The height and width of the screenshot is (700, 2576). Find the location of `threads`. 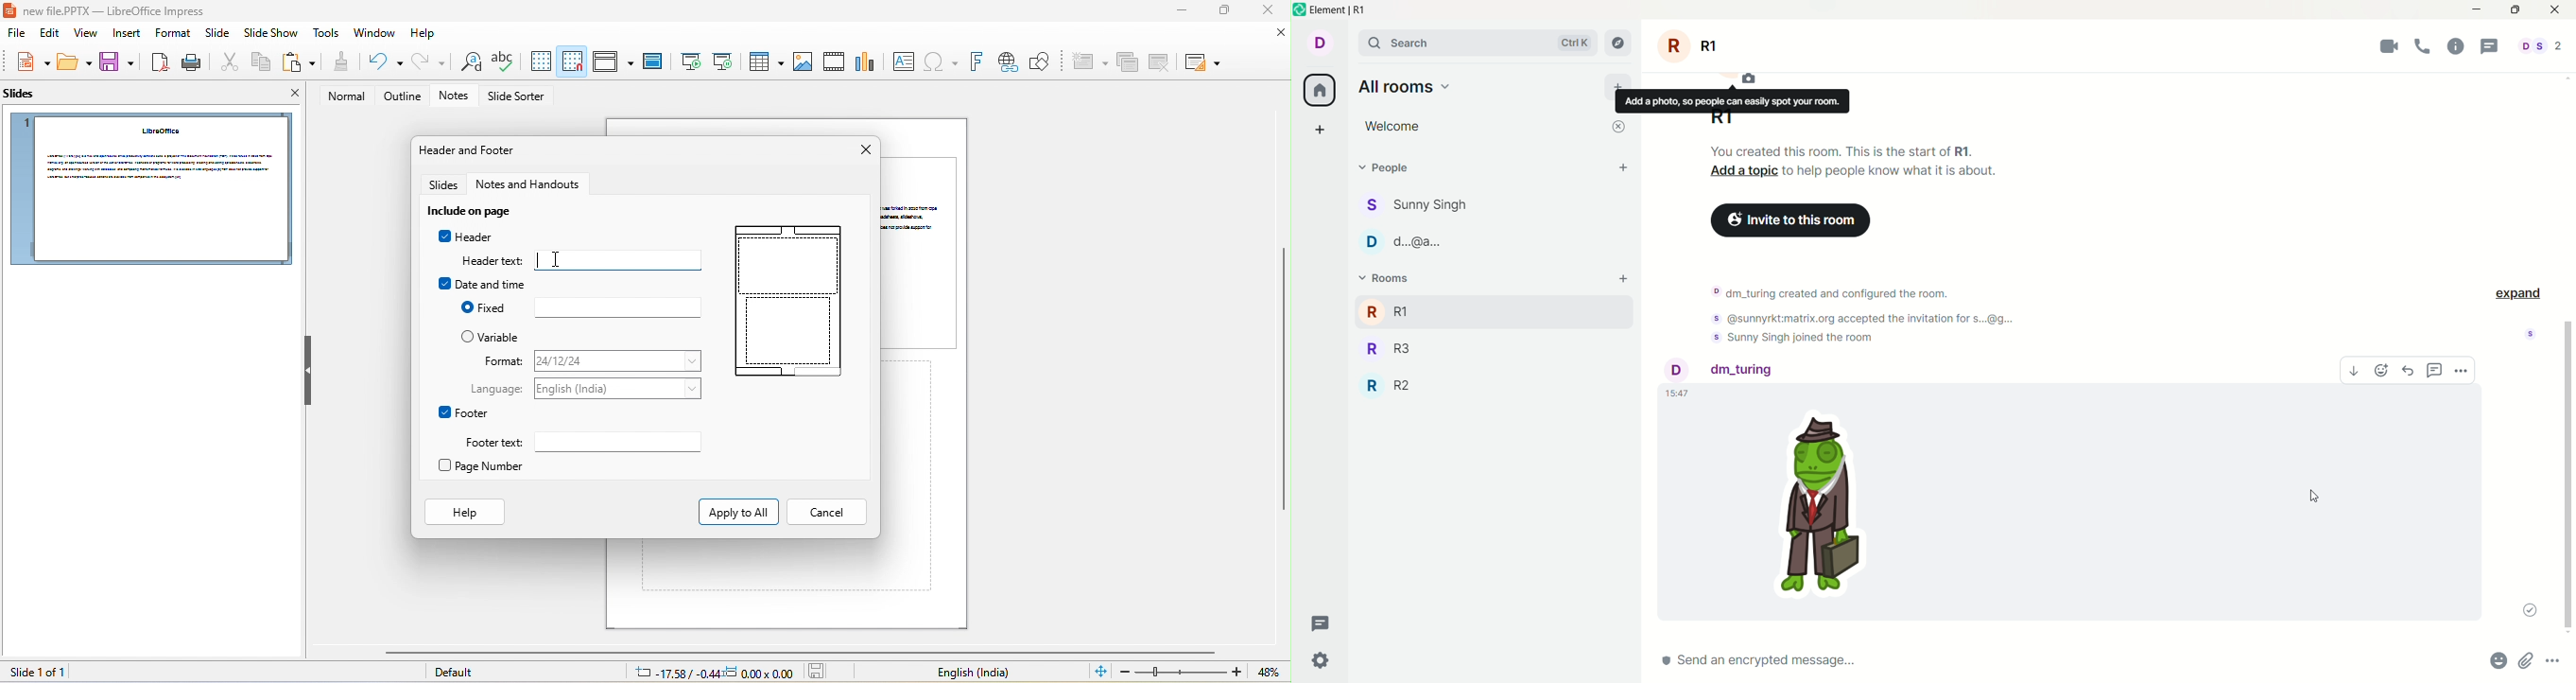

threads is located at coordinates (2490, 46).